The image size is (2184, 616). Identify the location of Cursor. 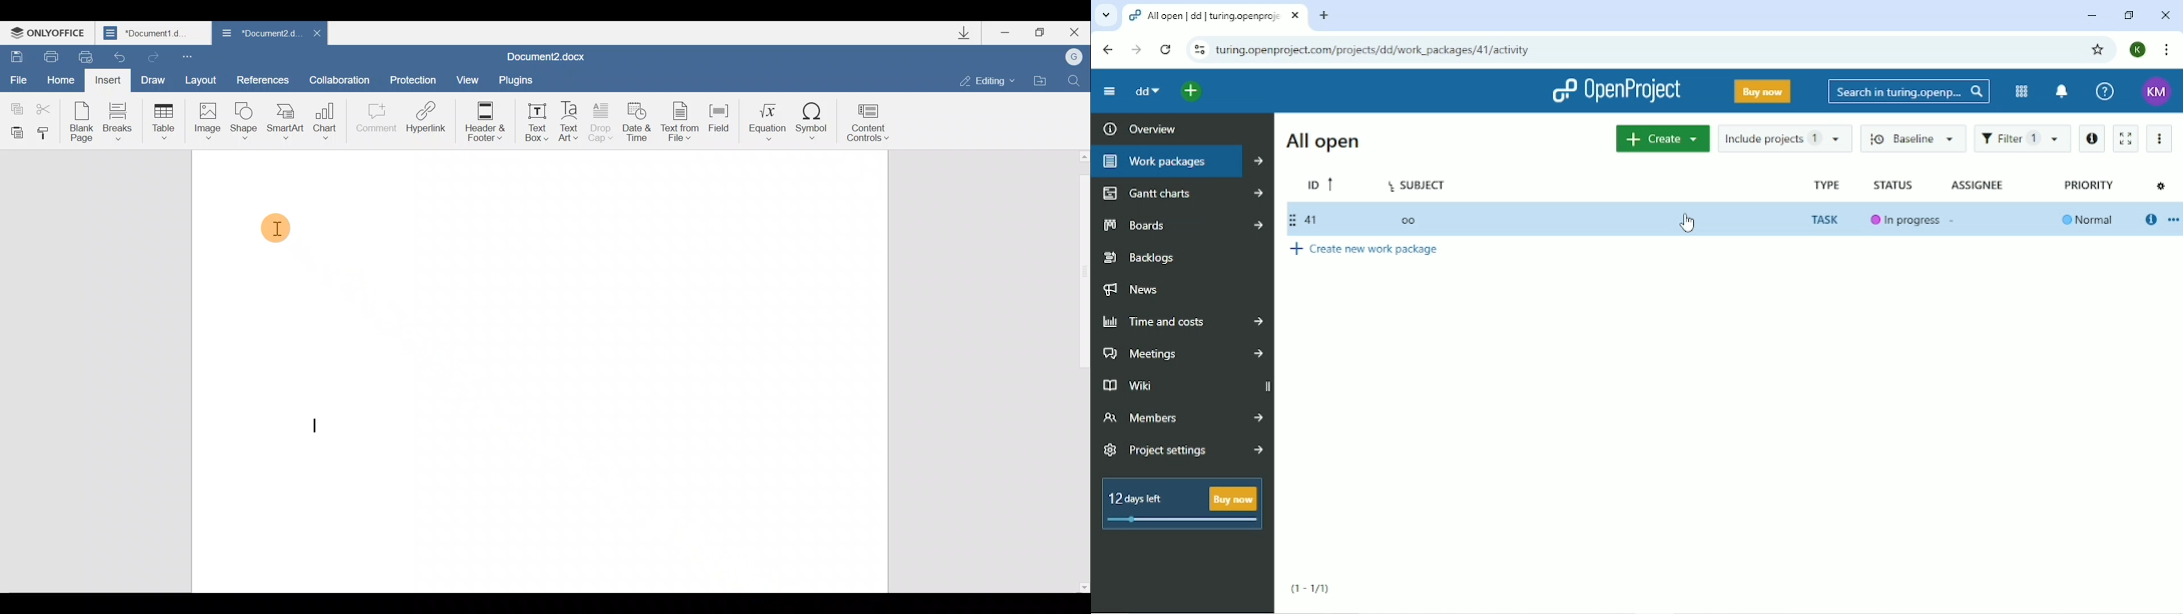
(1688, 221).